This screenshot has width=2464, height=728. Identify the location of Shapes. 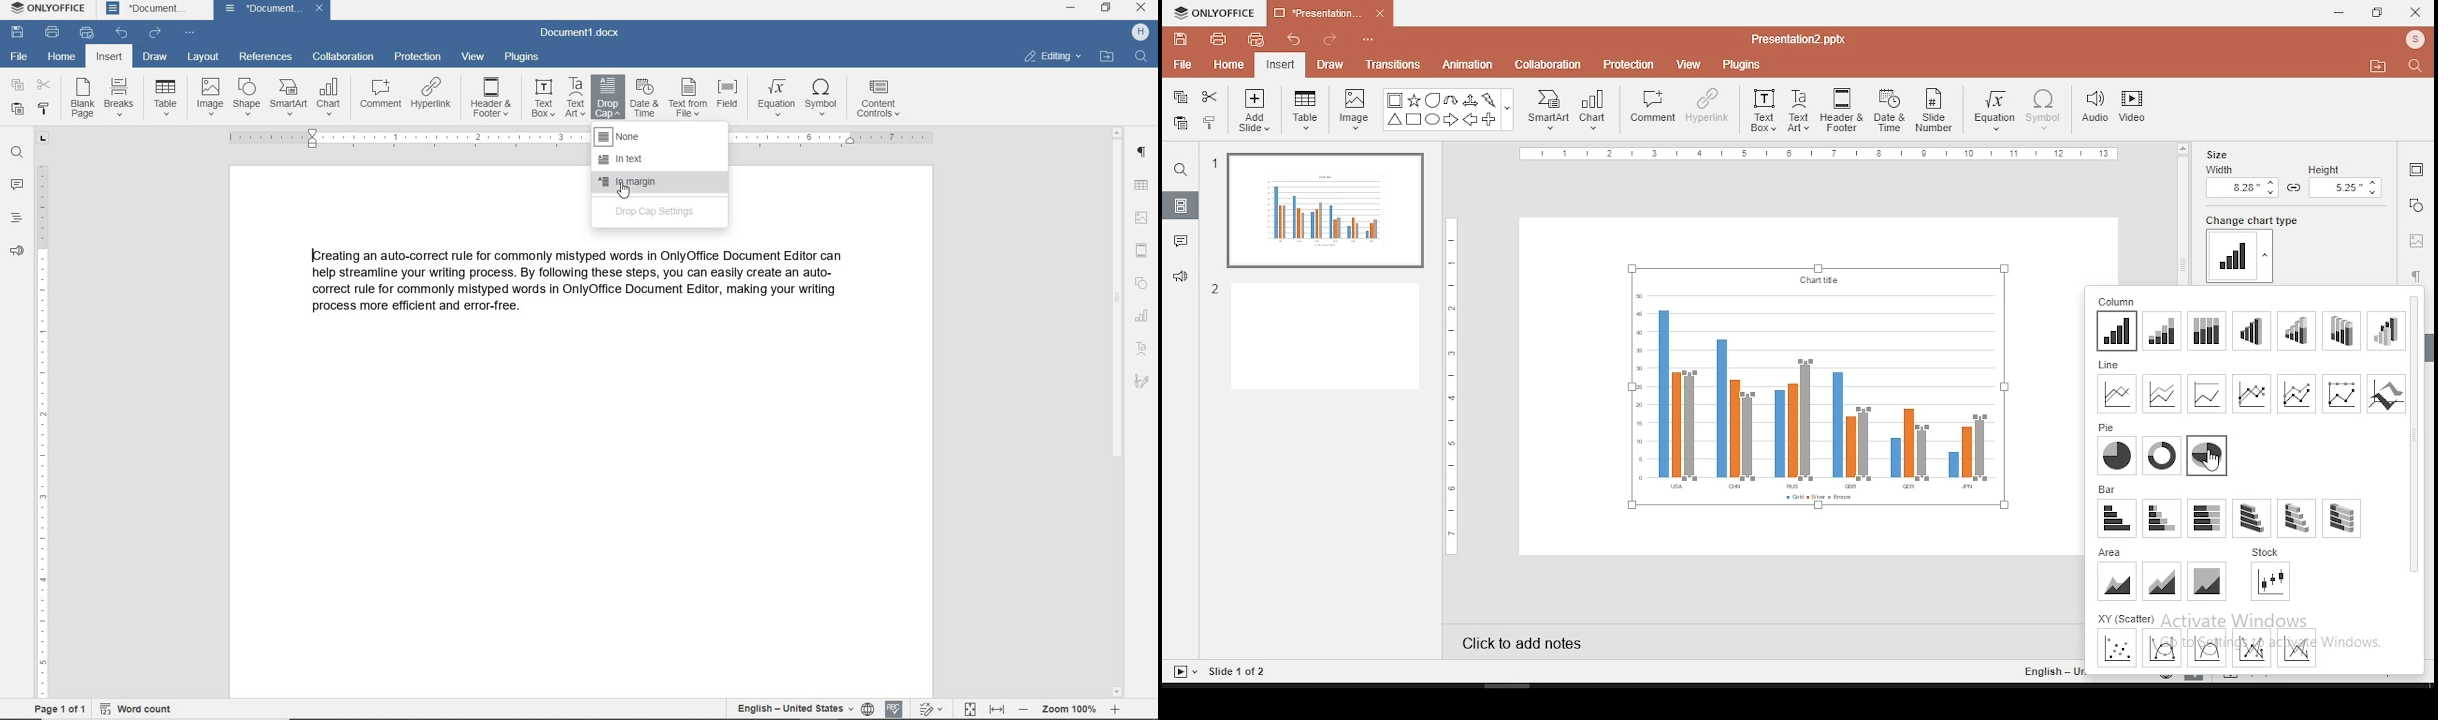
(1445, 112).